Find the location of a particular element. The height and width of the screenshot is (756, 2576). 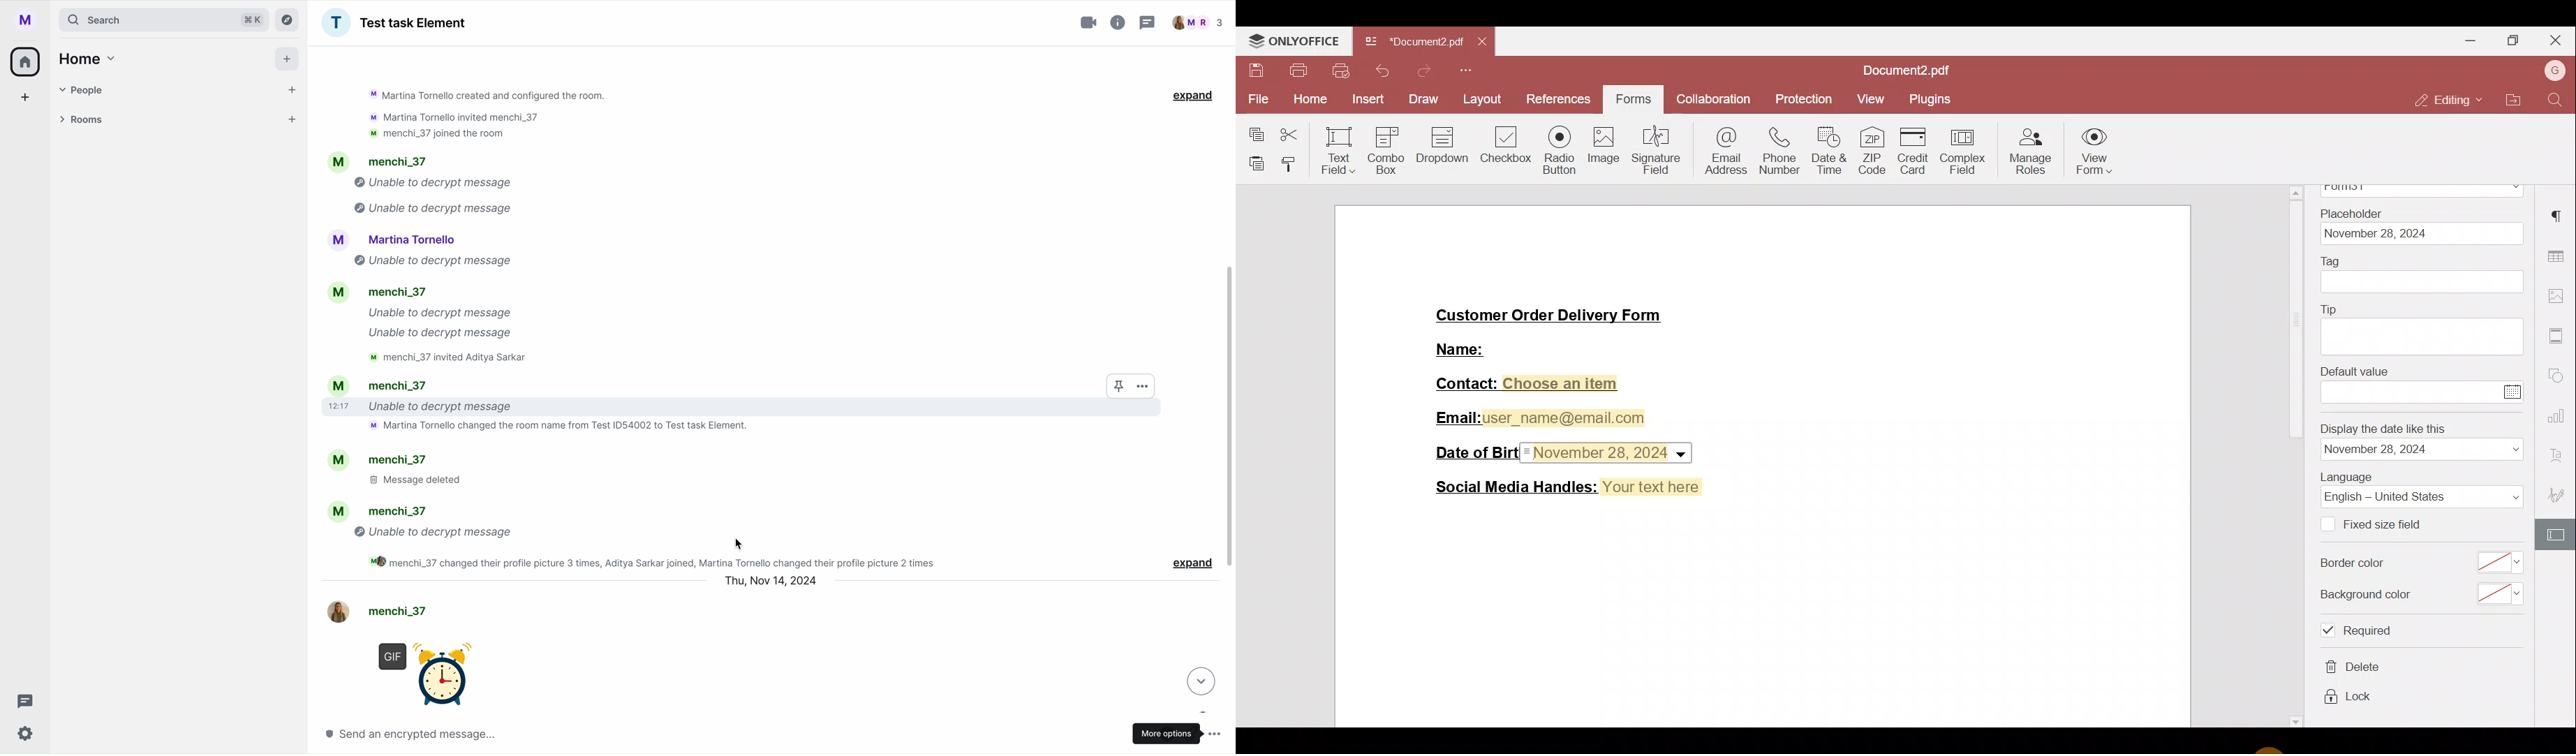

Cut is located at coordinates (1293, 132).